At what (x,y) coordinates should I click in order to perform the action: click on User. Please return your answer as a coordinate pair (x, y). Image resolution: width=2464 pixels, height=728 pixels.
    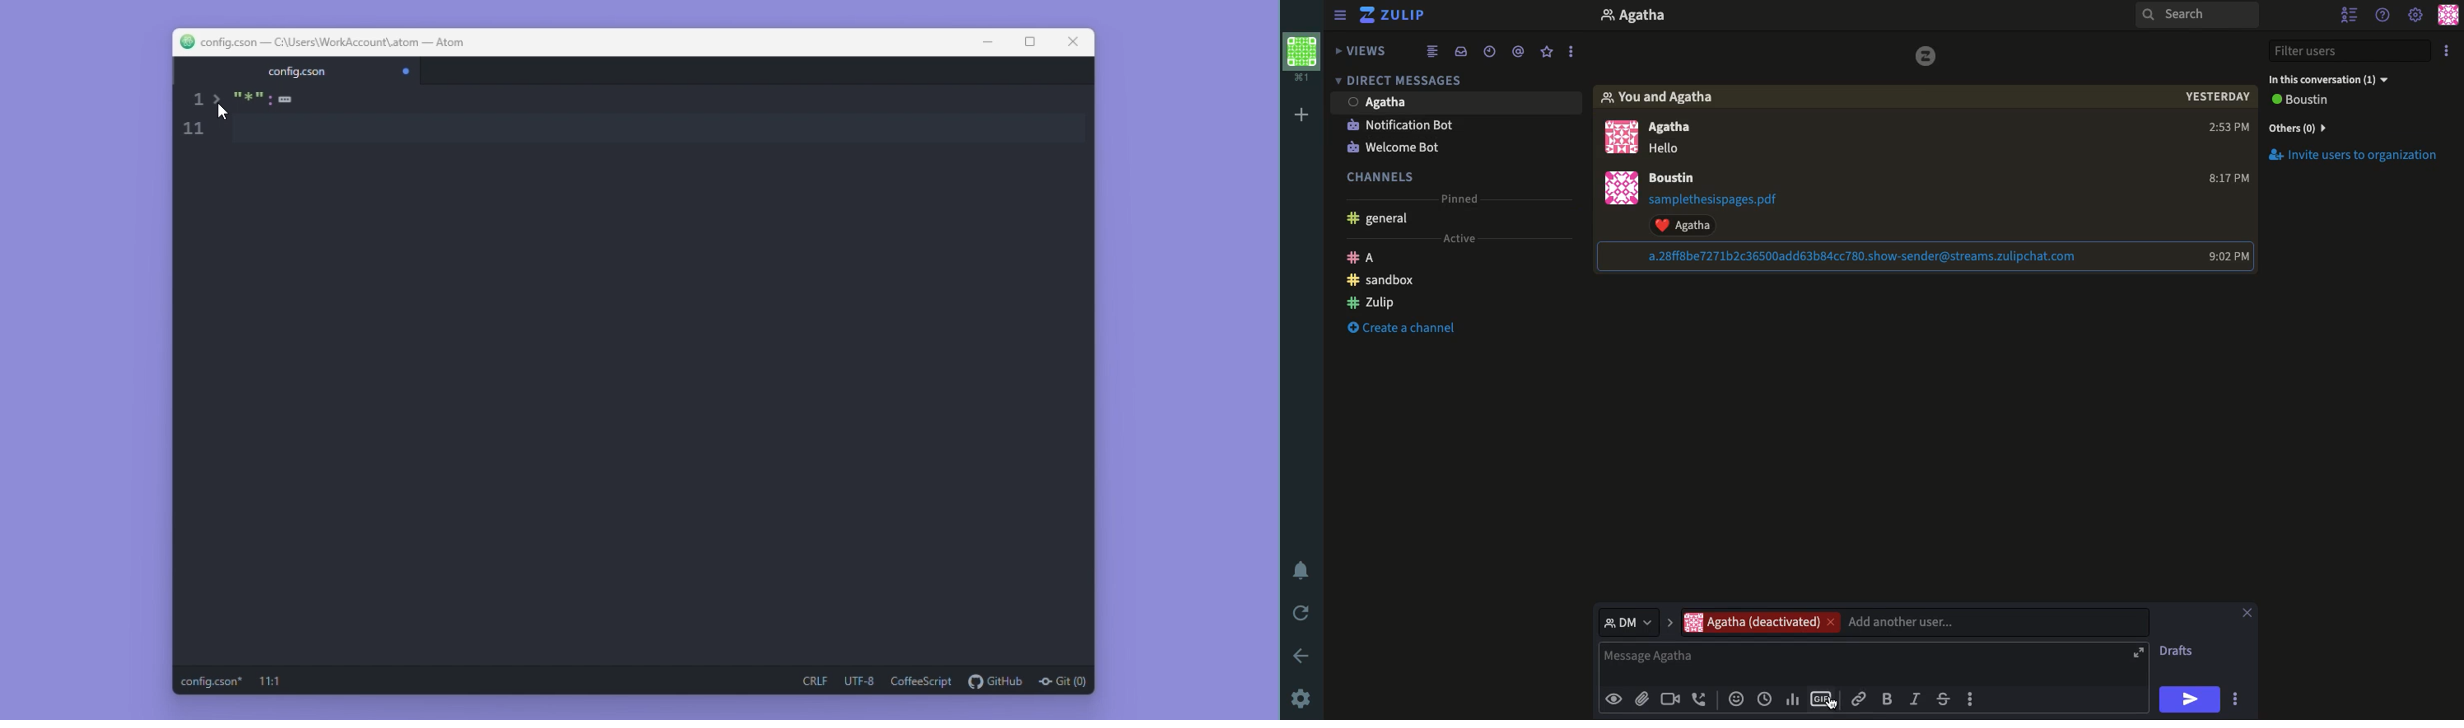
    Looking at the image, I should click on (1383, 101).